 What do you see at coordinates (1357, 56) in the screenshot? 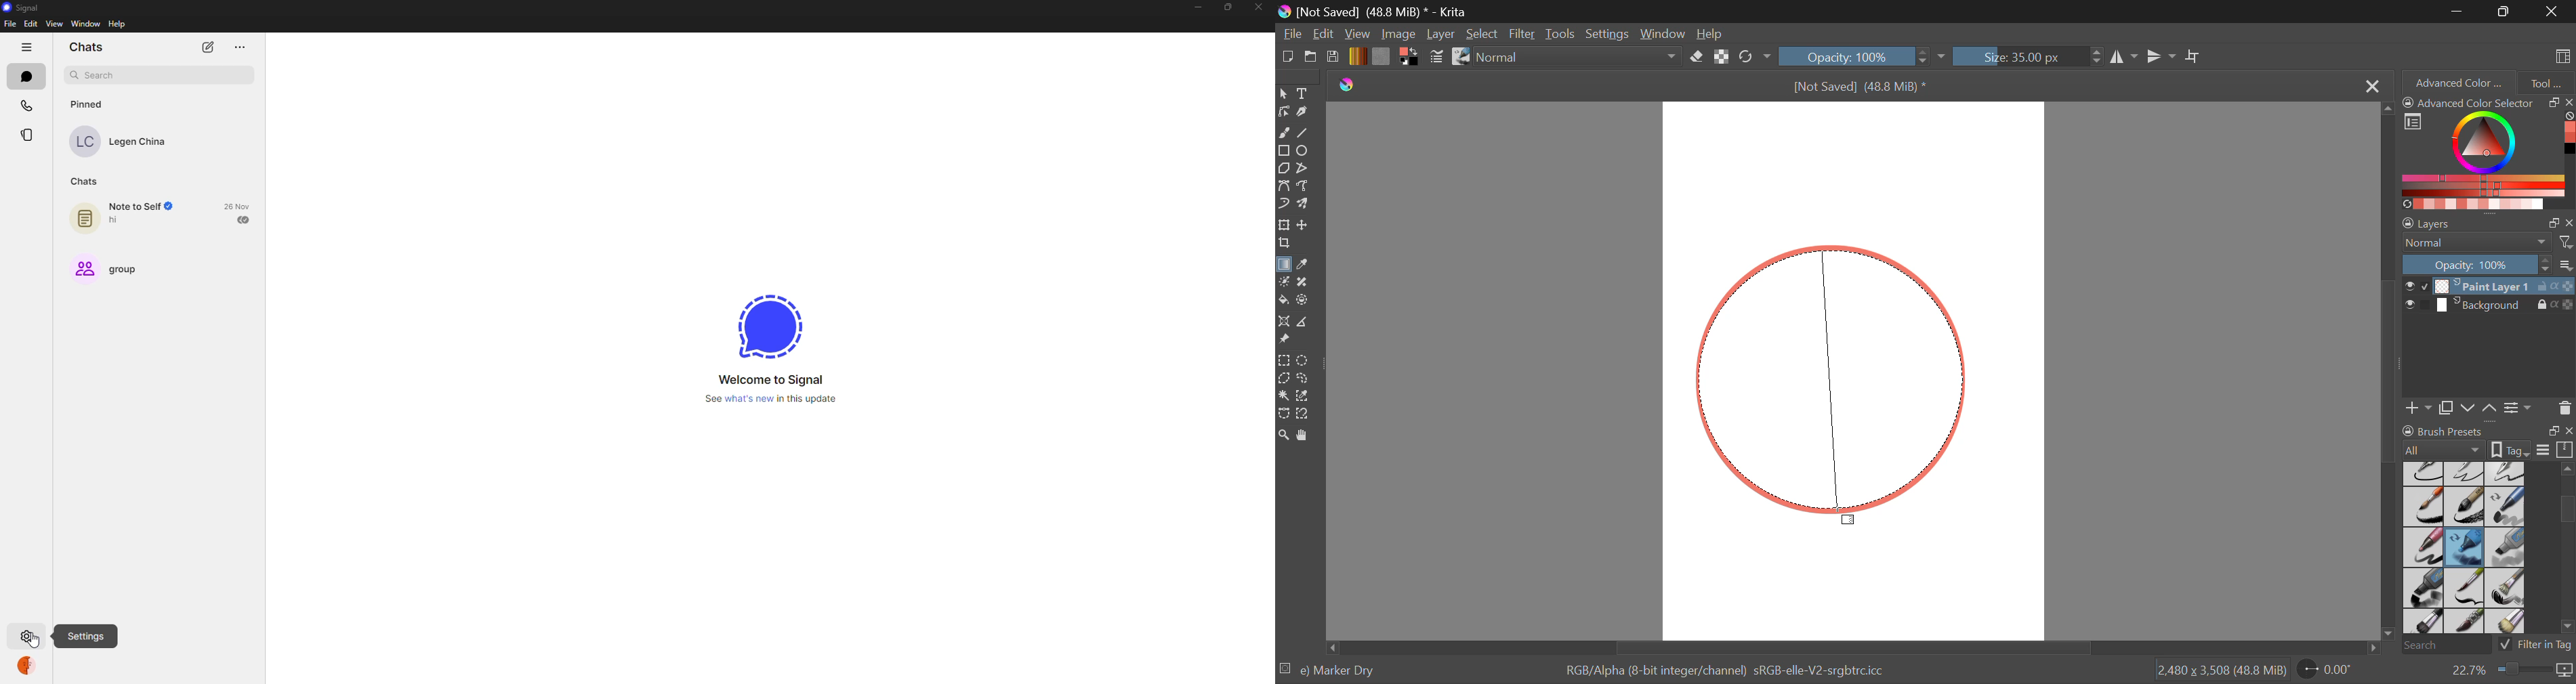
I see `Gradient` at bounding box center [1357, 56].